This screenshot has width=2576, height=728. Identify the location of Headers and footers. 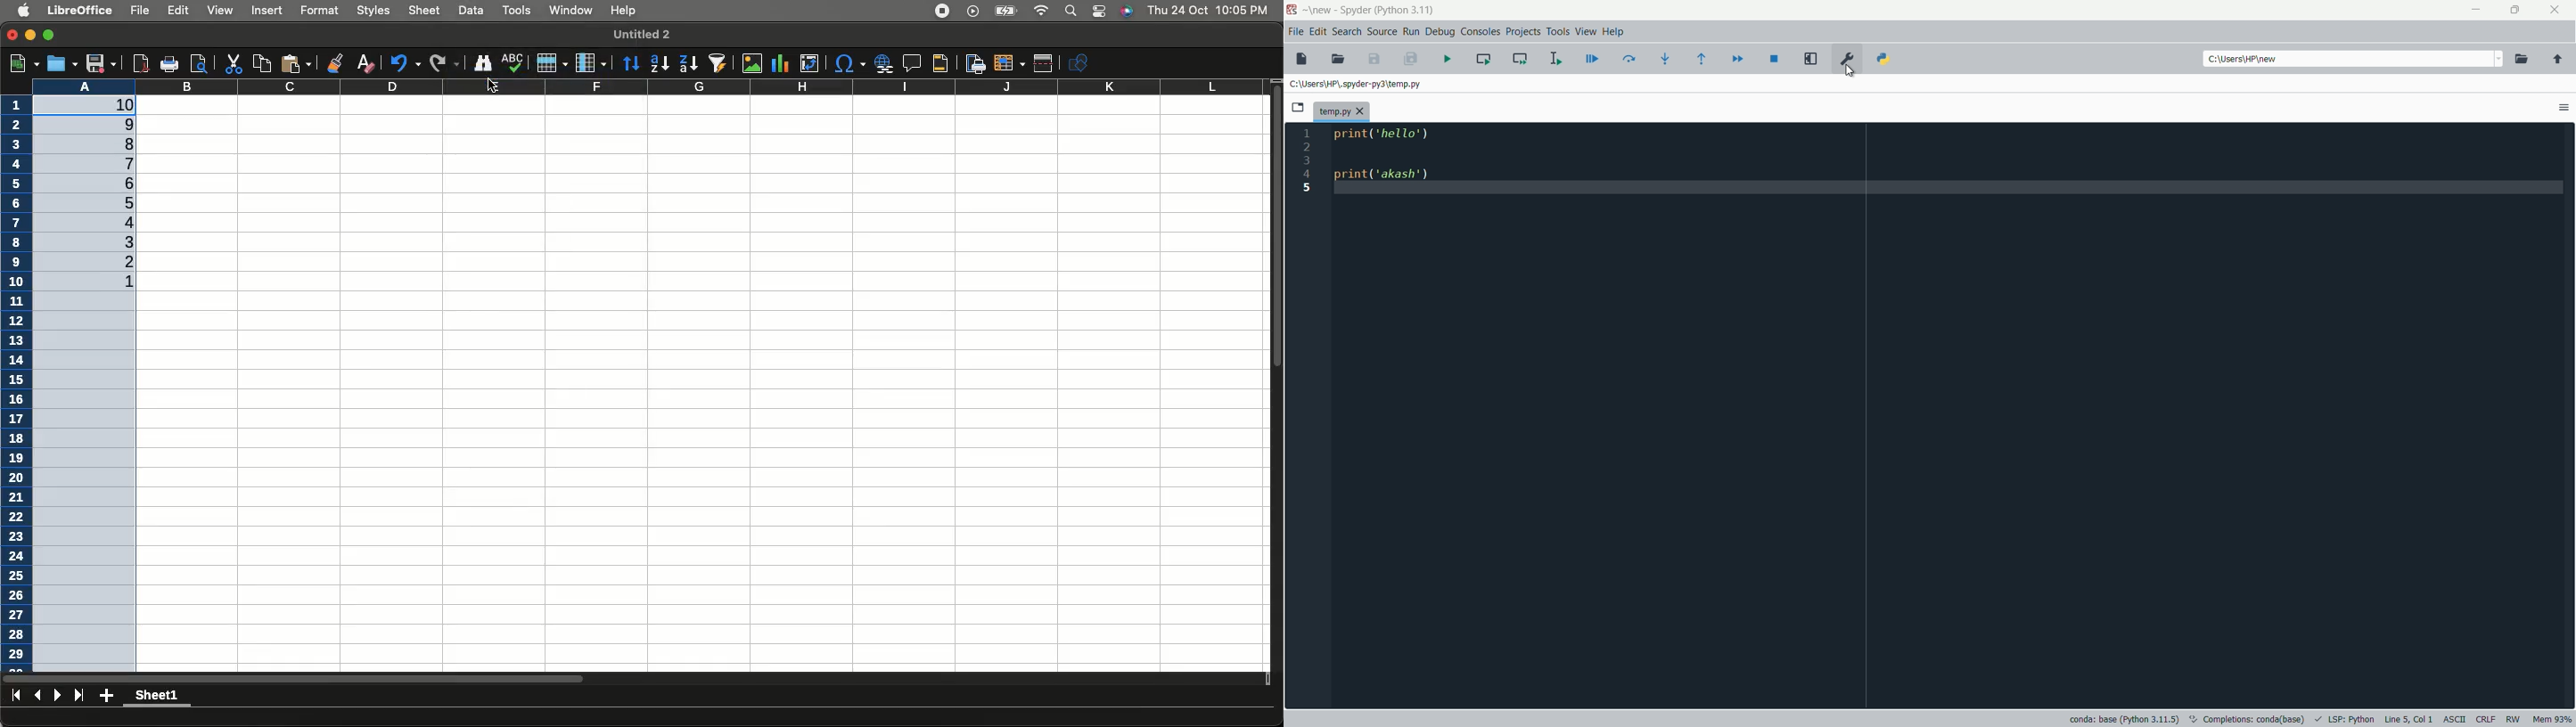
(939, 64).